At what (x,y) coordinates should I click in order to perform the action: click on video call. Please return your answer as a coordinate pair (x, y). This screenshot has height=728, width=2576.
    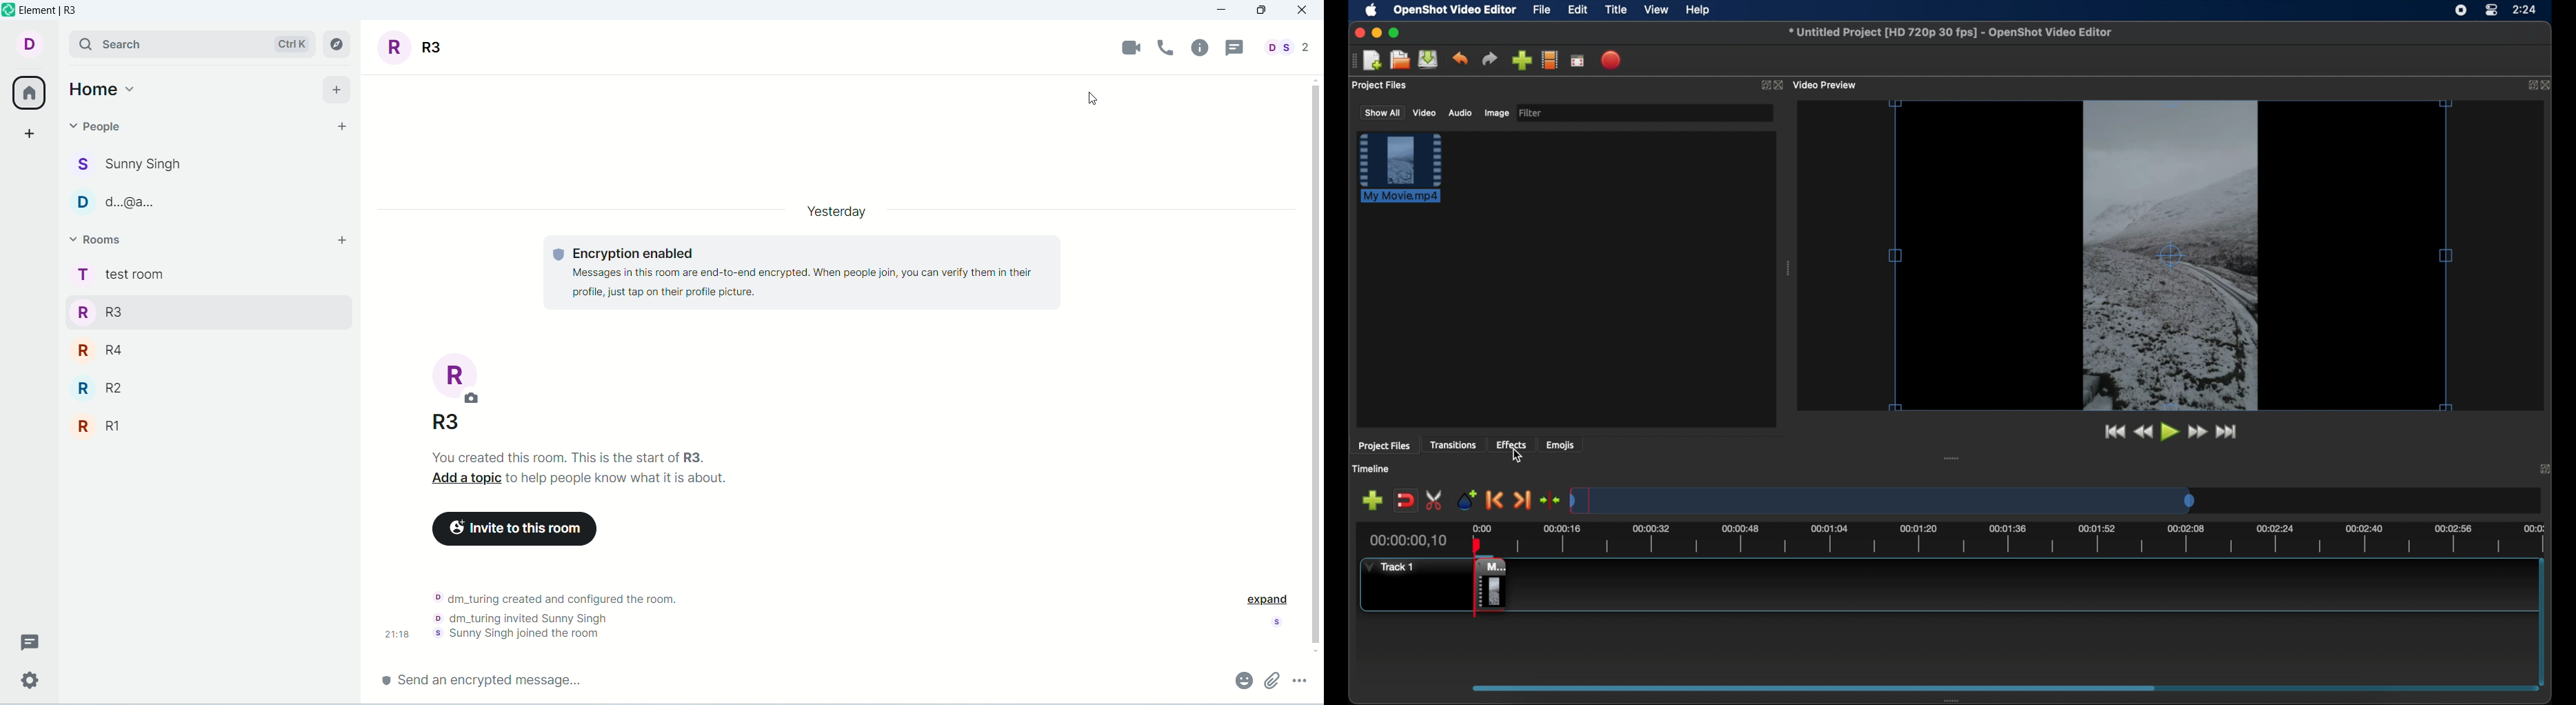
    Looking at the image, I should click on (1132, 47).